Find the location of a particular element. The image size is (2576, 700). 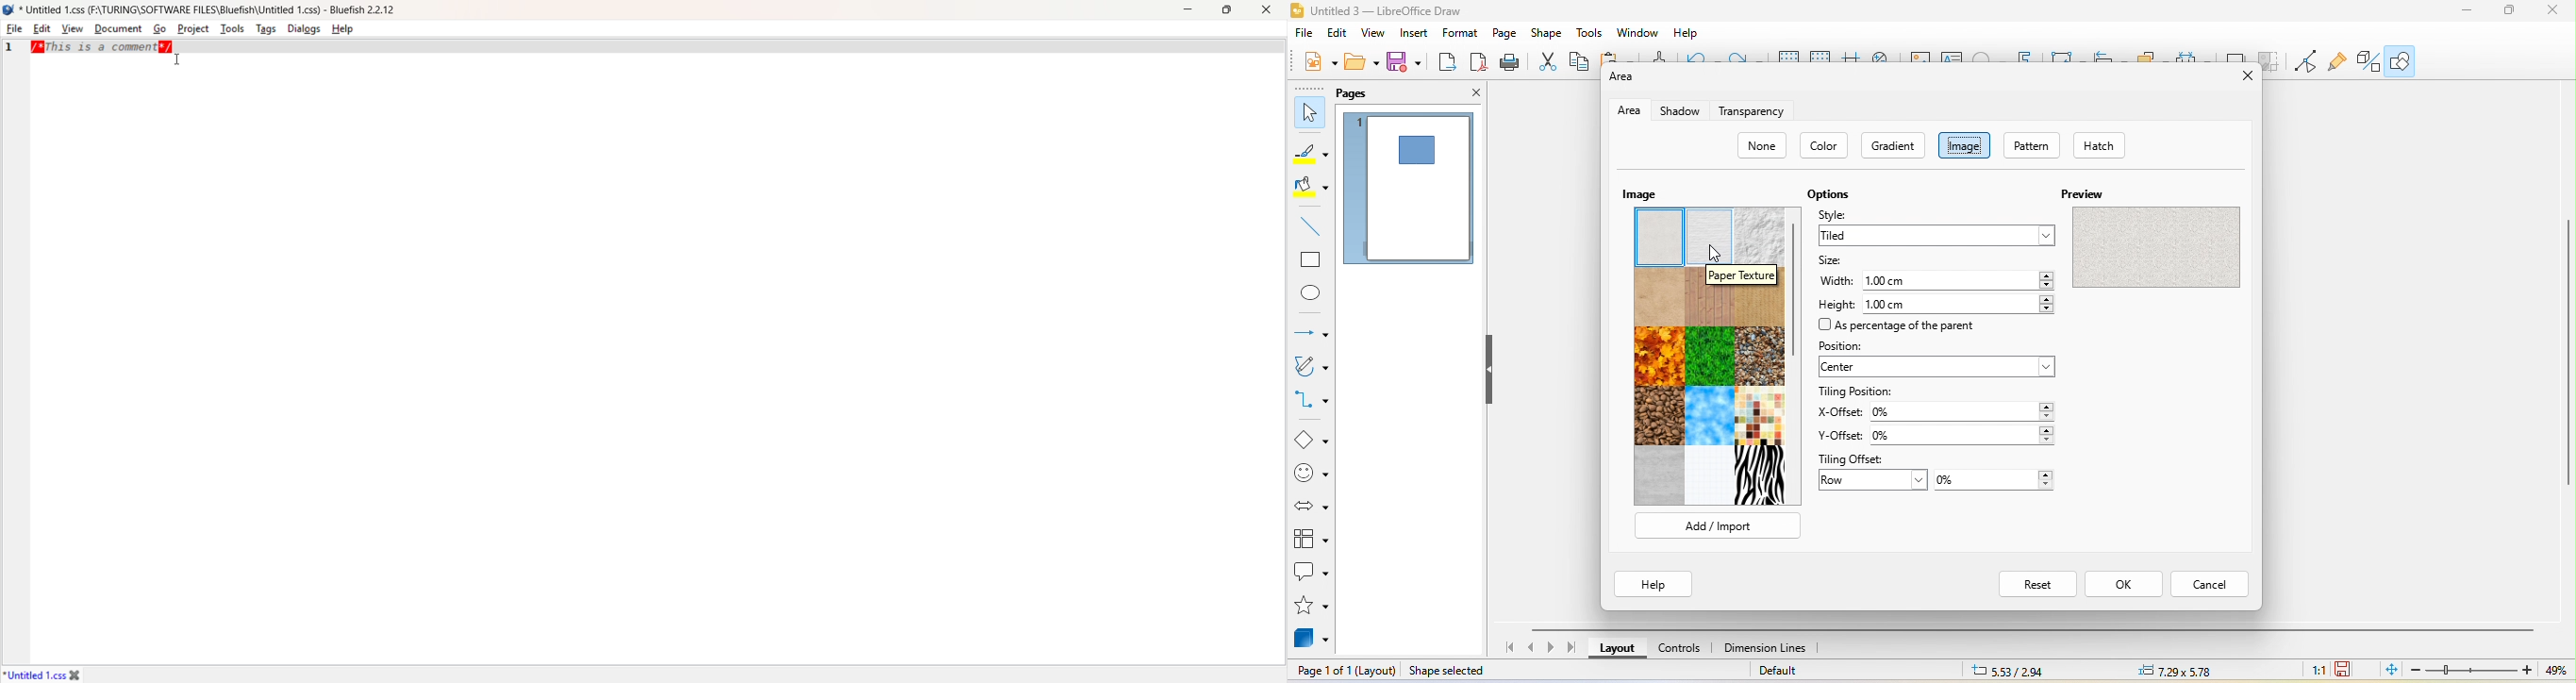

texture 11 is located at coordinates (1708, 416).